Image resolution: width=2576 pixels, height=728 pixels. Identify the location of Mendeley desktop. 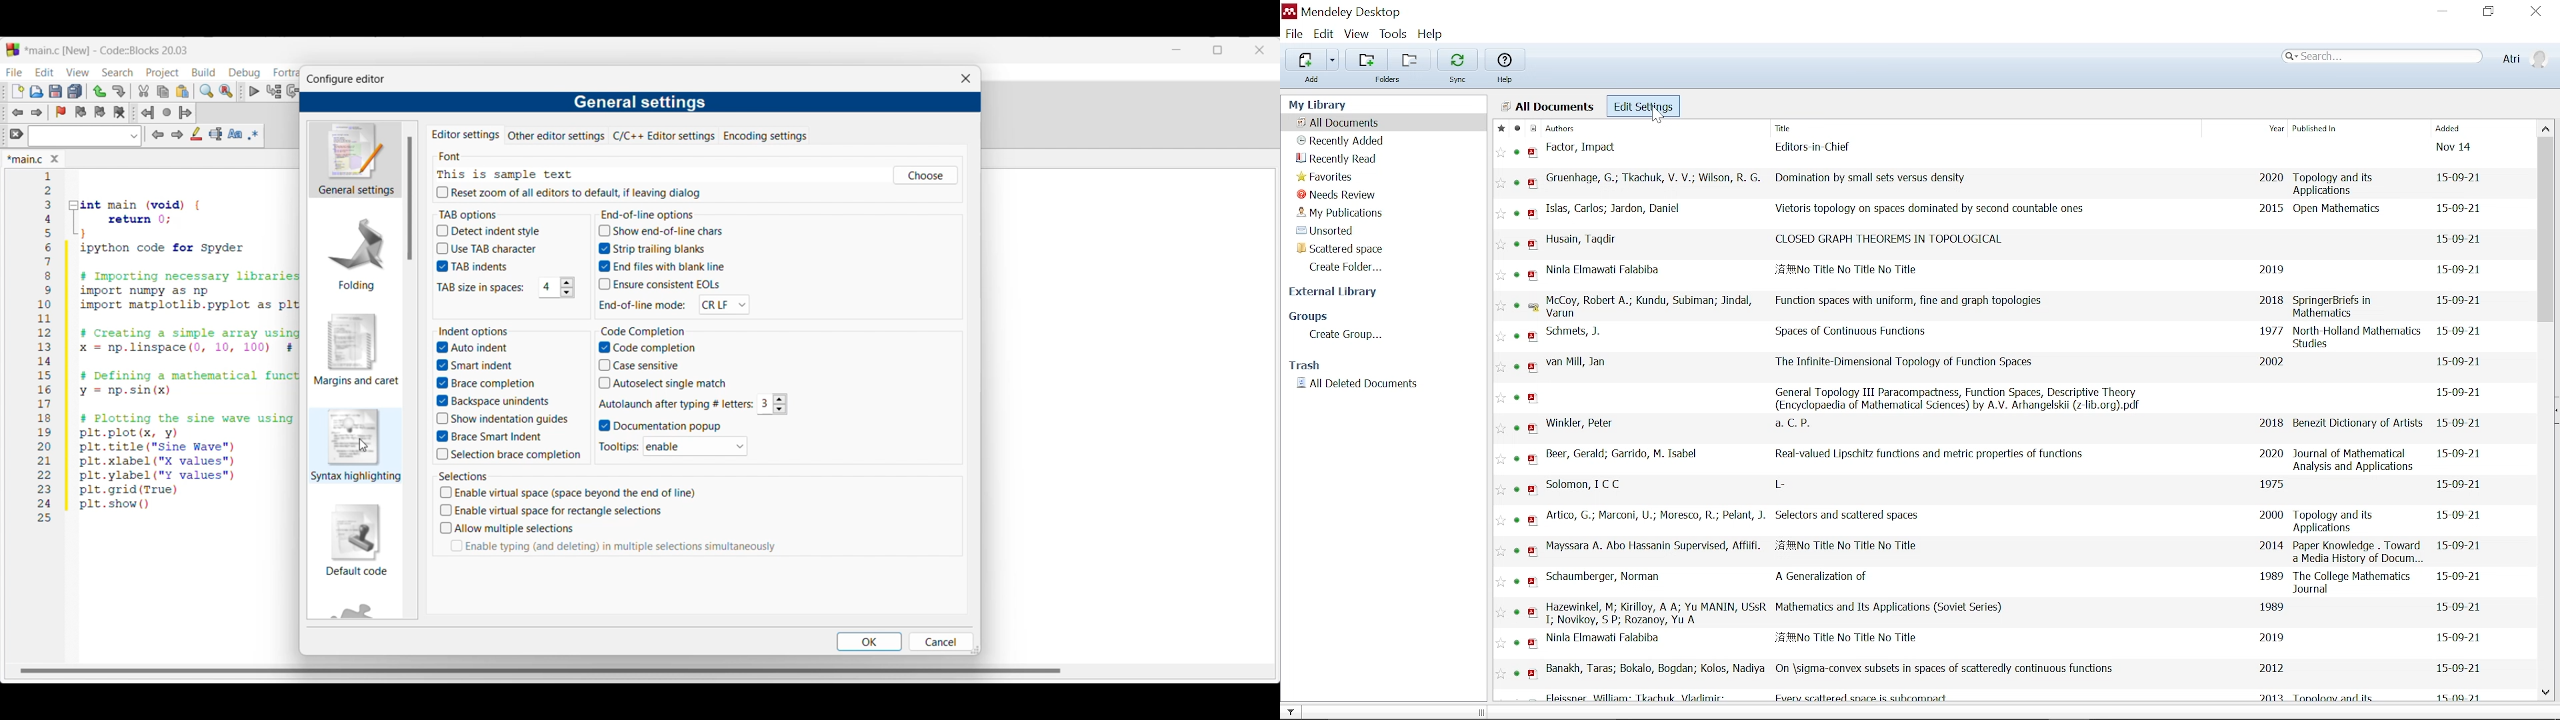
(1348, 12).